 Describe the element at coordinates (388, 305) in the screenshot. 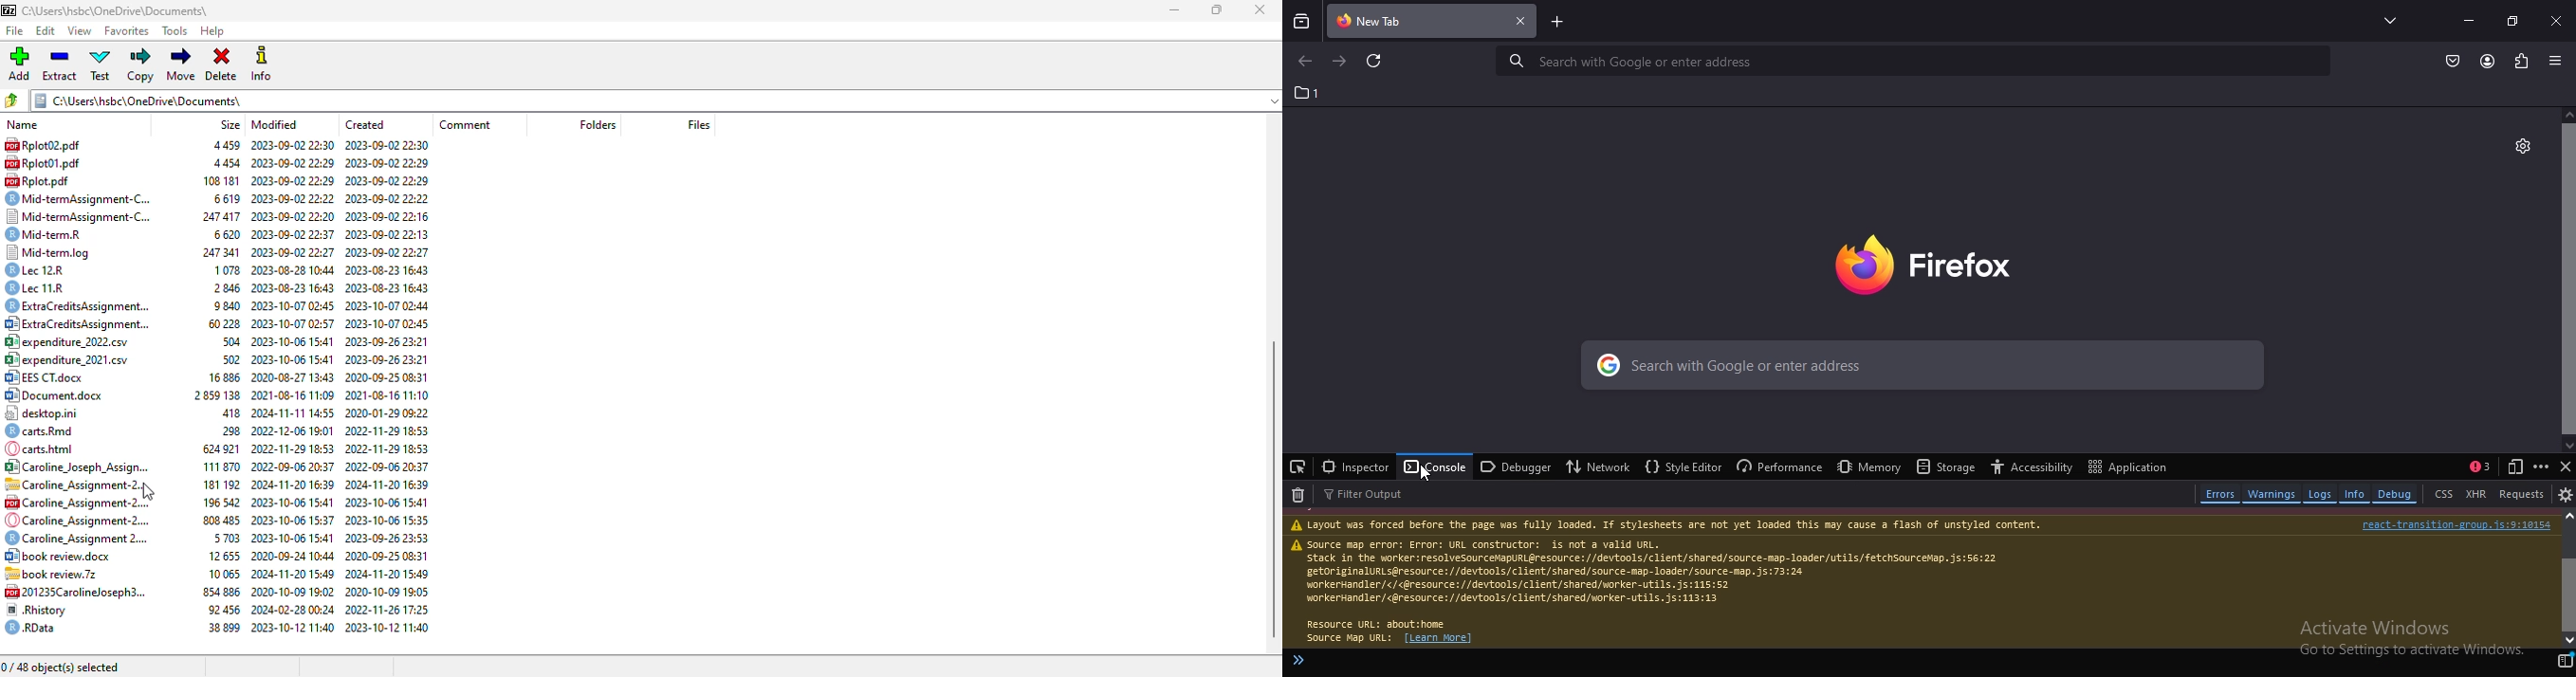

I see `2023-10-07 02:44` at that location.